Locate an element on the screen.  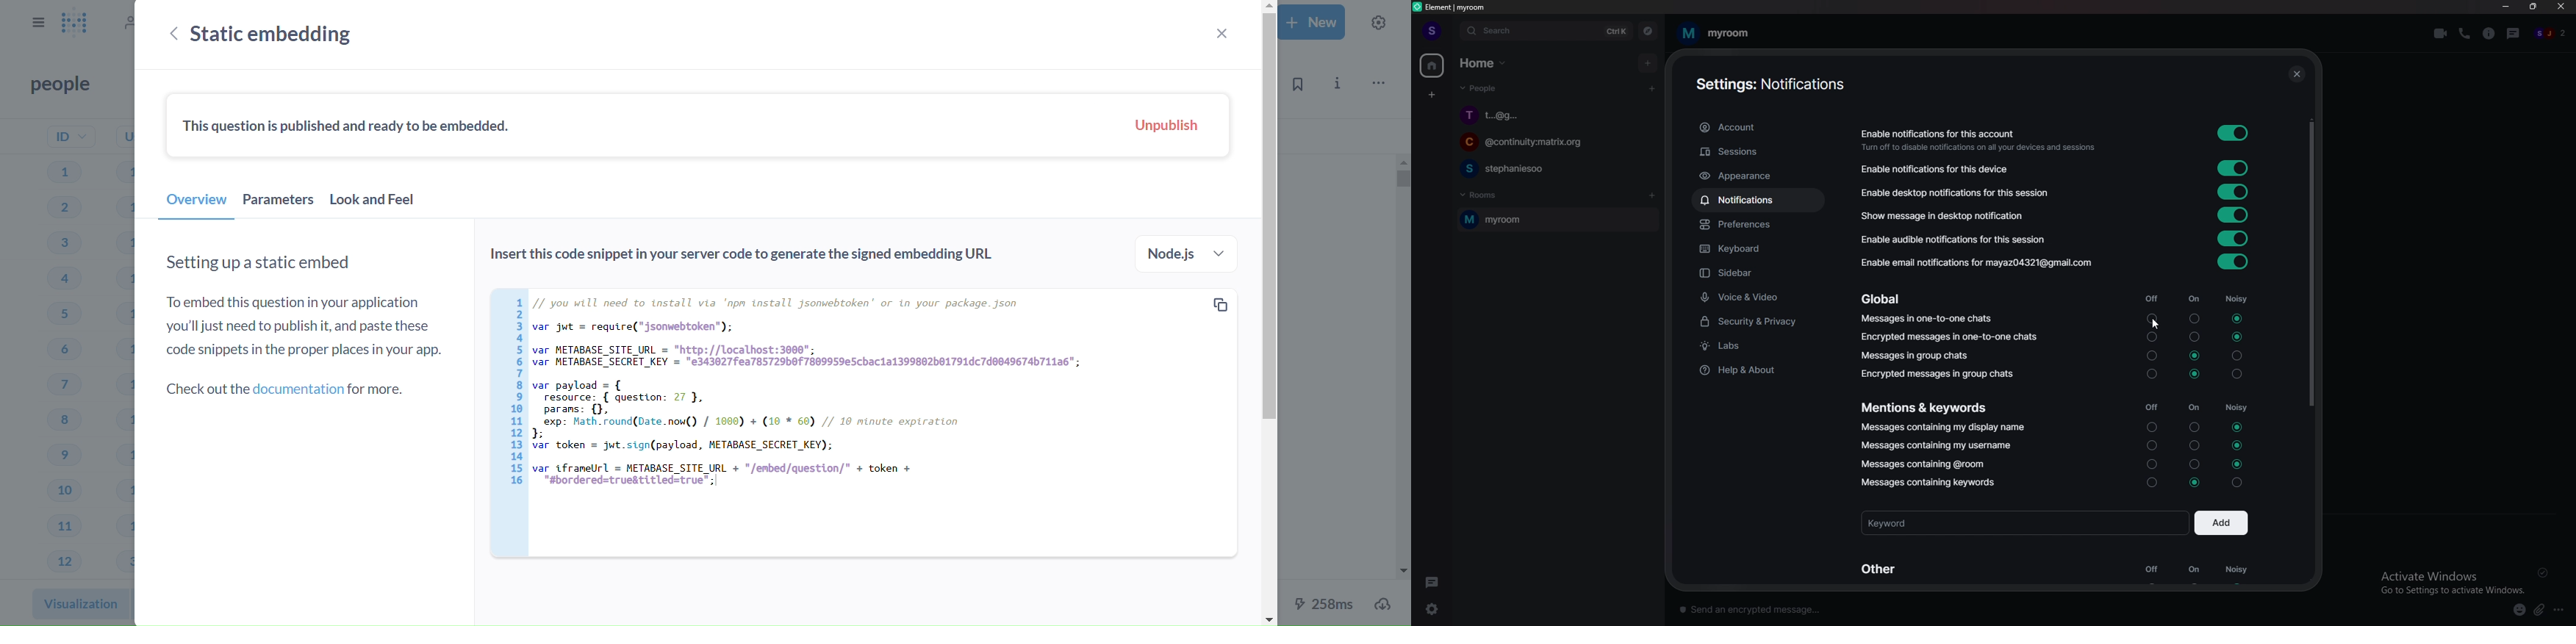
Enable audible notifications for this session is located at coordinates (1957, 241).